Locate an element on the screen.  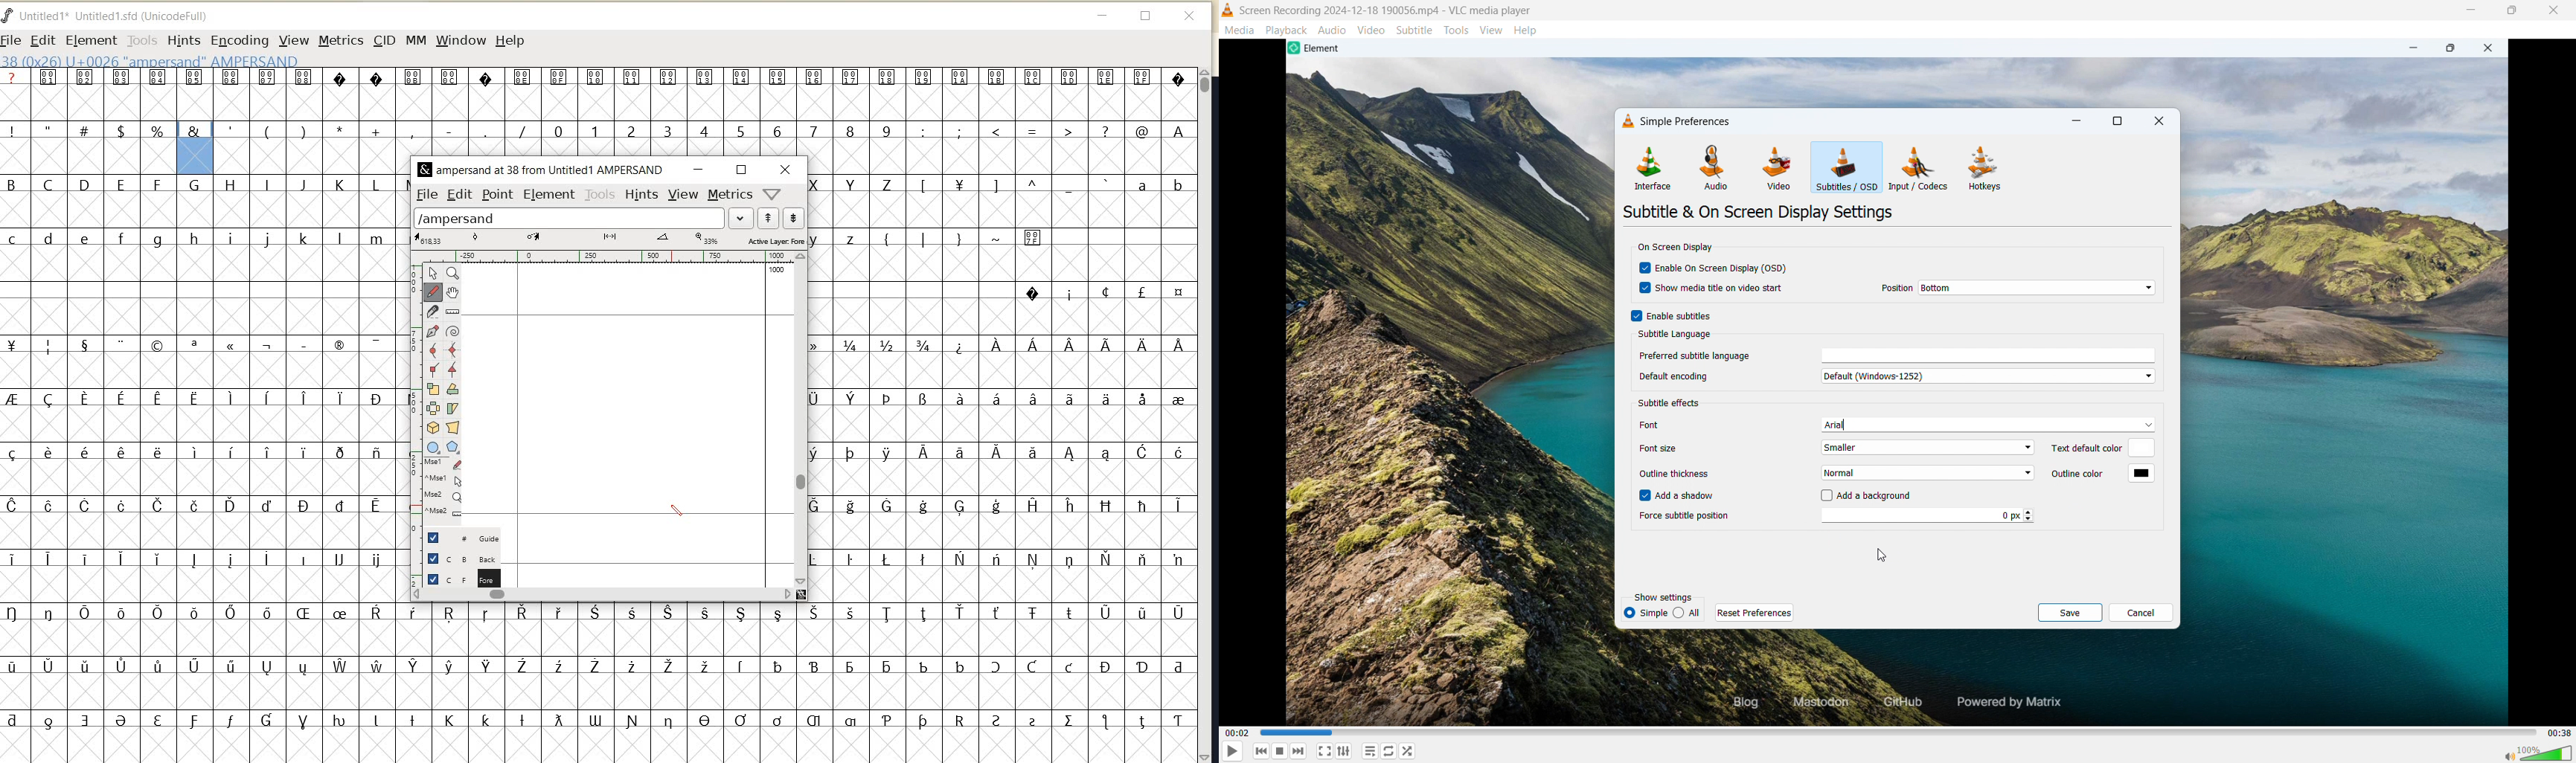
show settings is located at coordinates (1663, 598).